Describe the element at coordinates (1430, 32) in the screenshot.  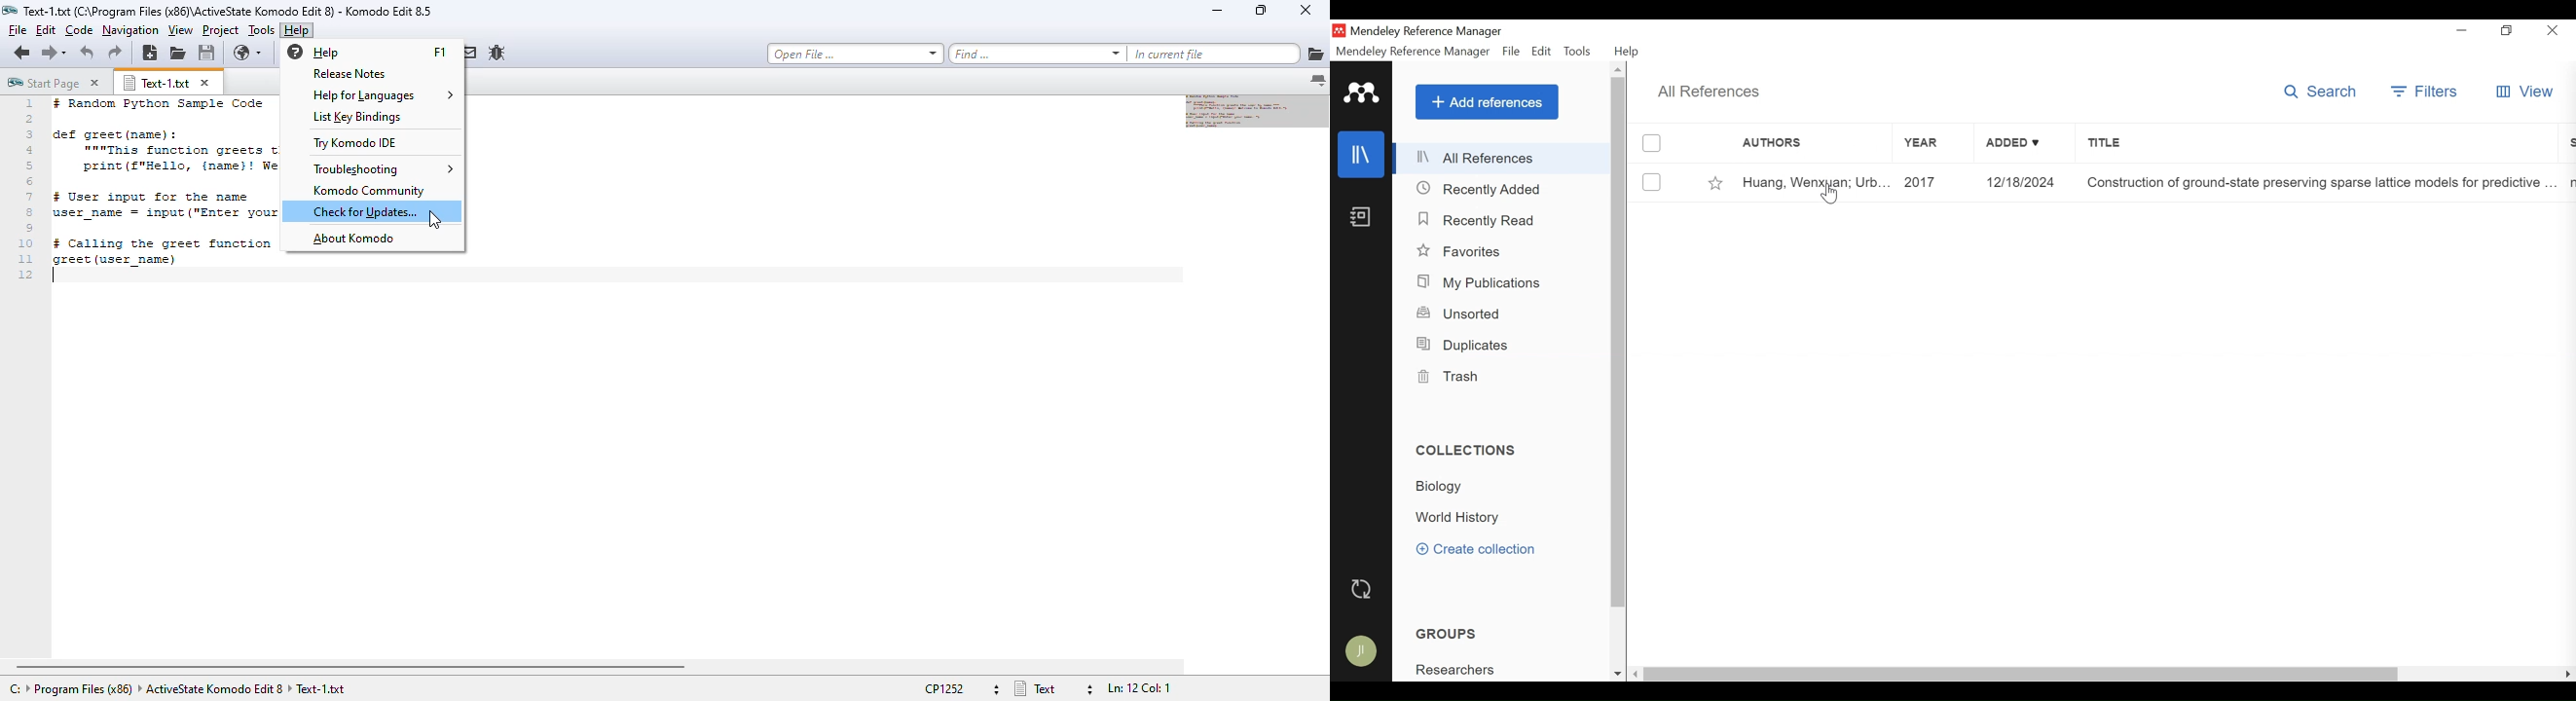
I see `Mendeley Reference Manager` at that location.